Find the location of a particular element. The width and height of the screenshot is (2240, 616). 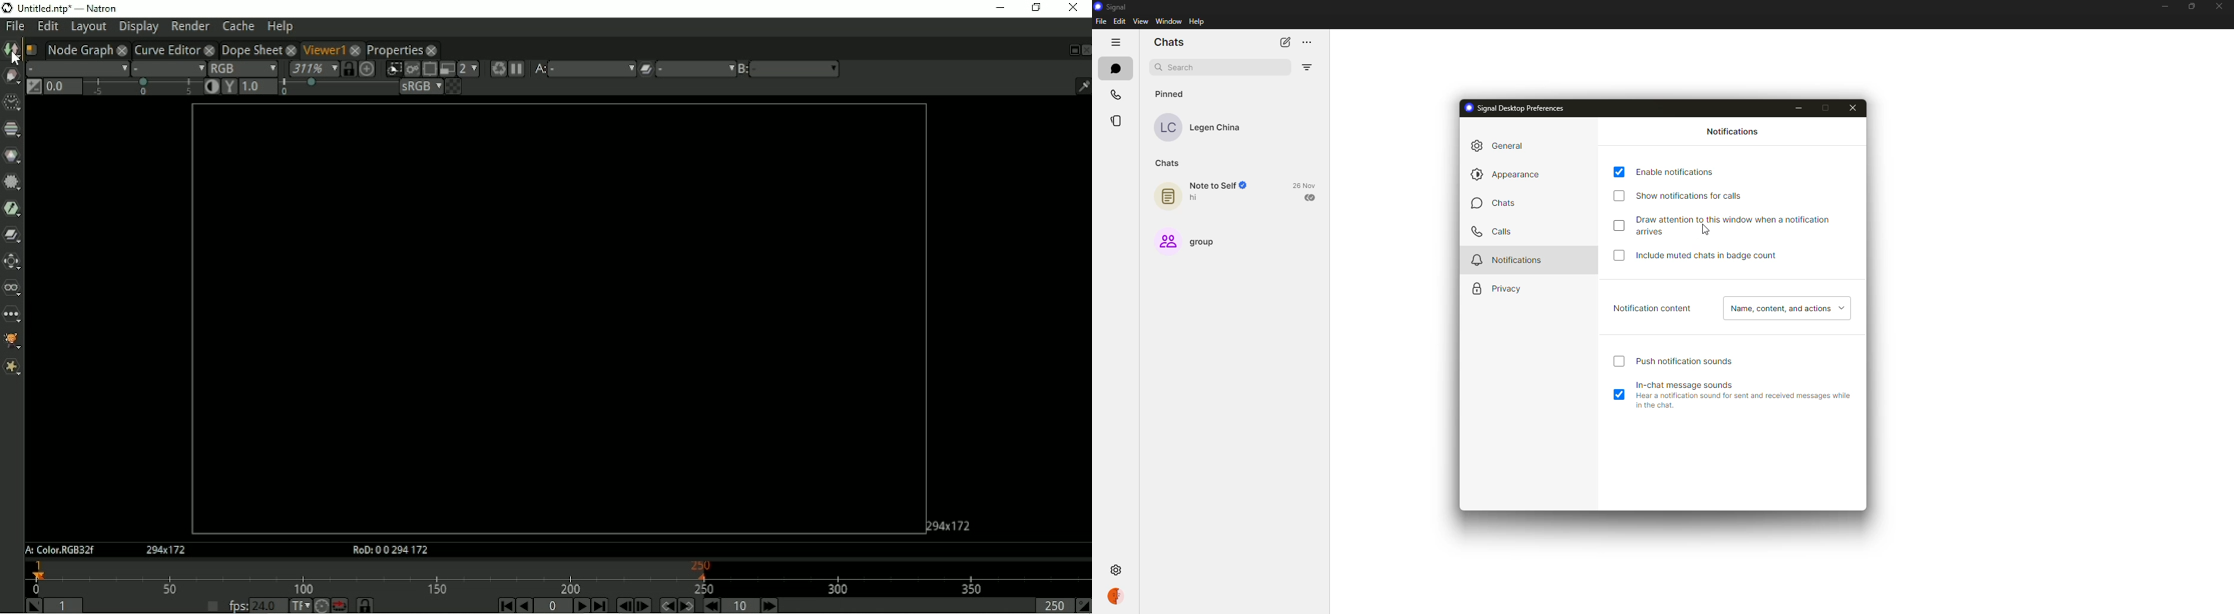

view is located at coordinates (1140, 21).